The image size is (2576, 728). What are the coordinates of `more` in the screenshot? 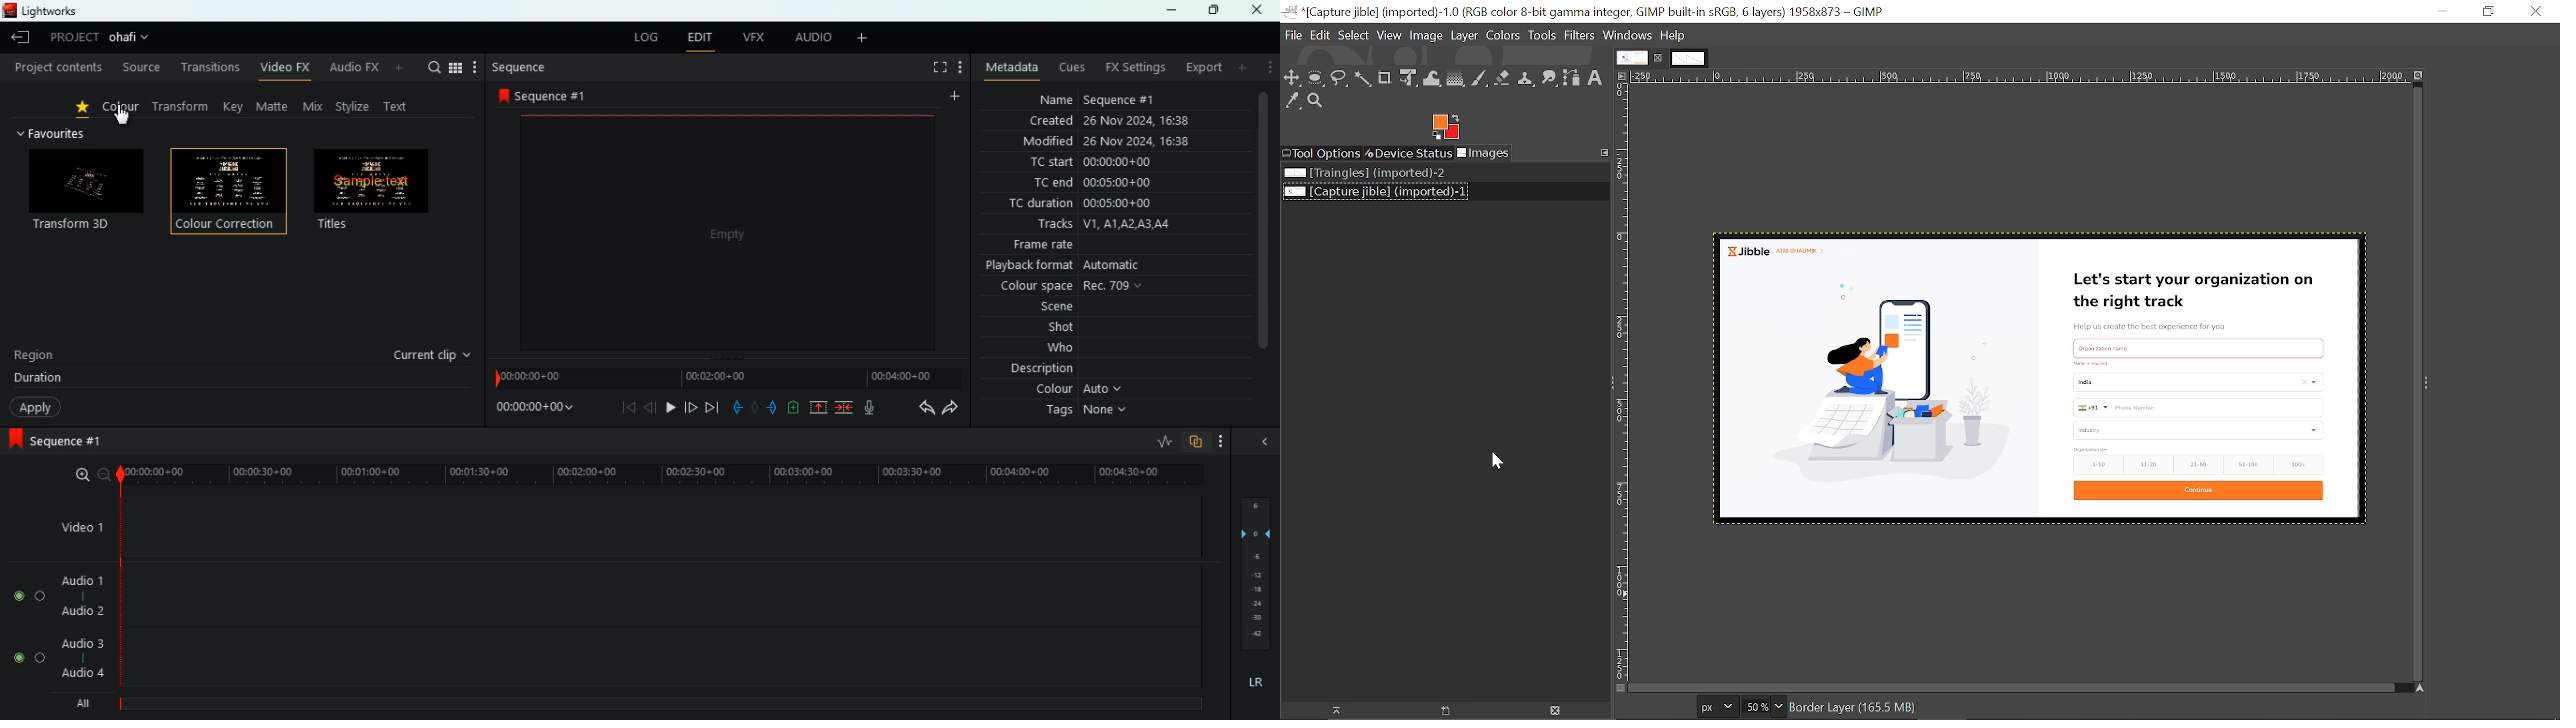 It's located at (1242, 68).